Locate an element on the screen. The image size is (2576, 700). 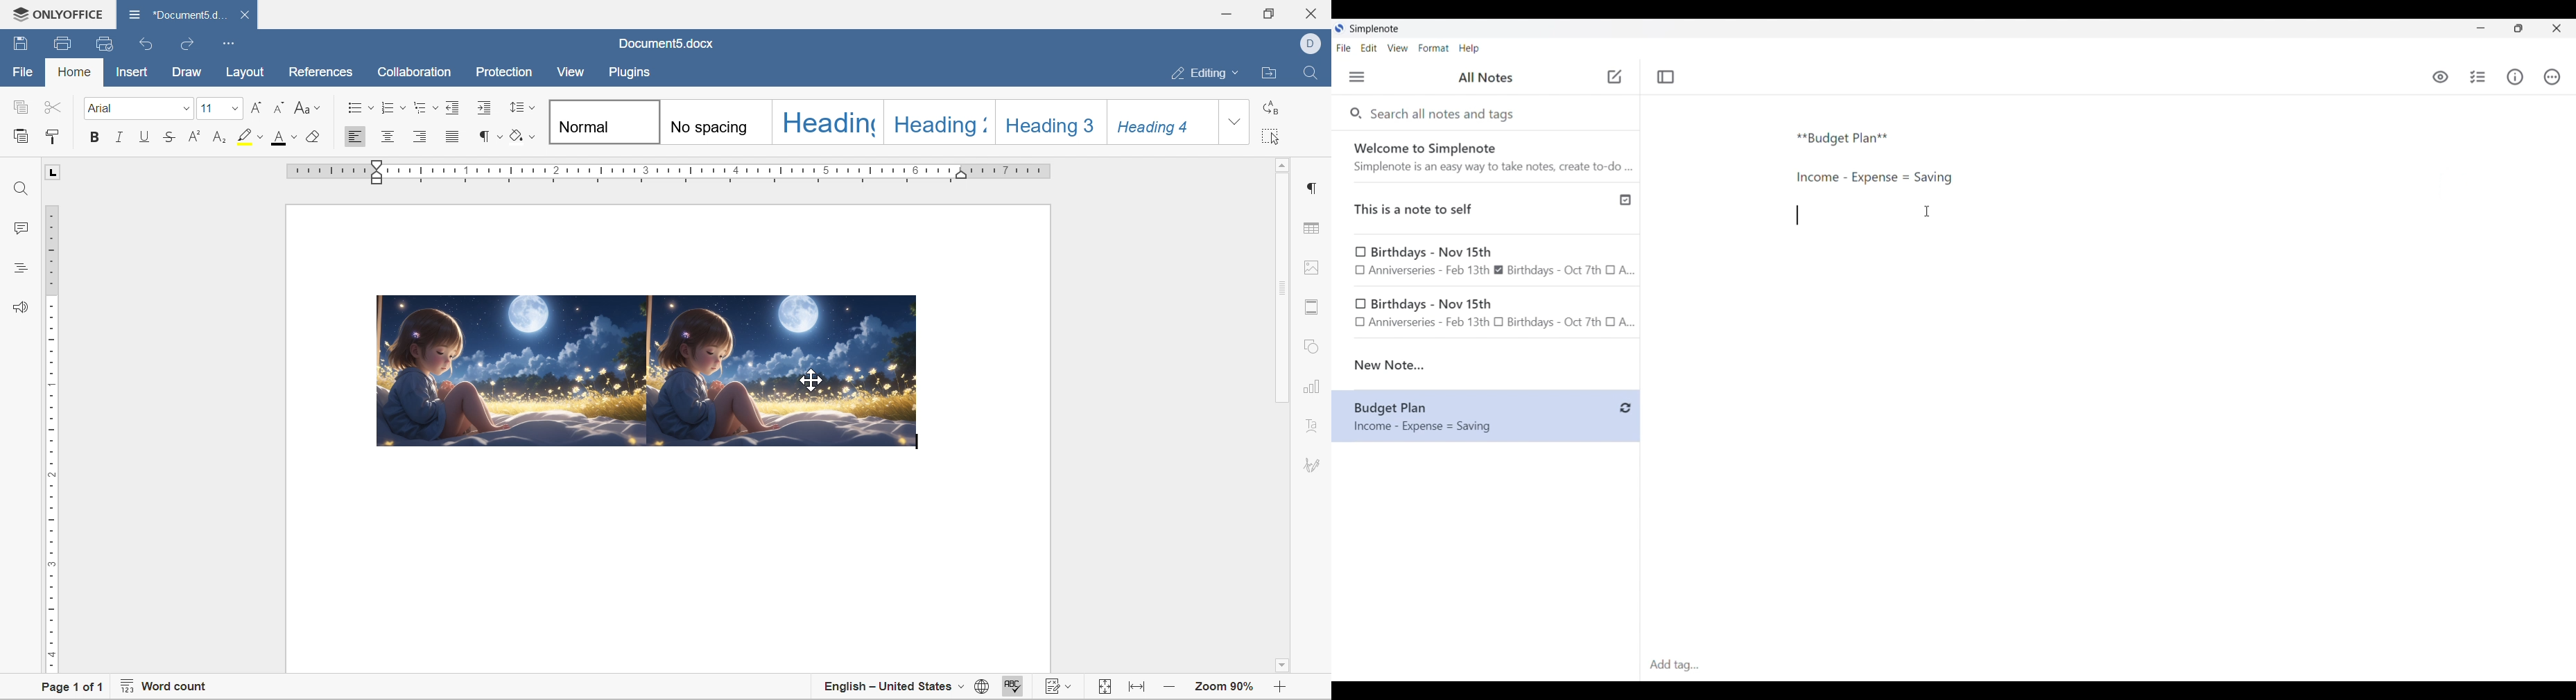
find is located at coordinates (1311, 73).